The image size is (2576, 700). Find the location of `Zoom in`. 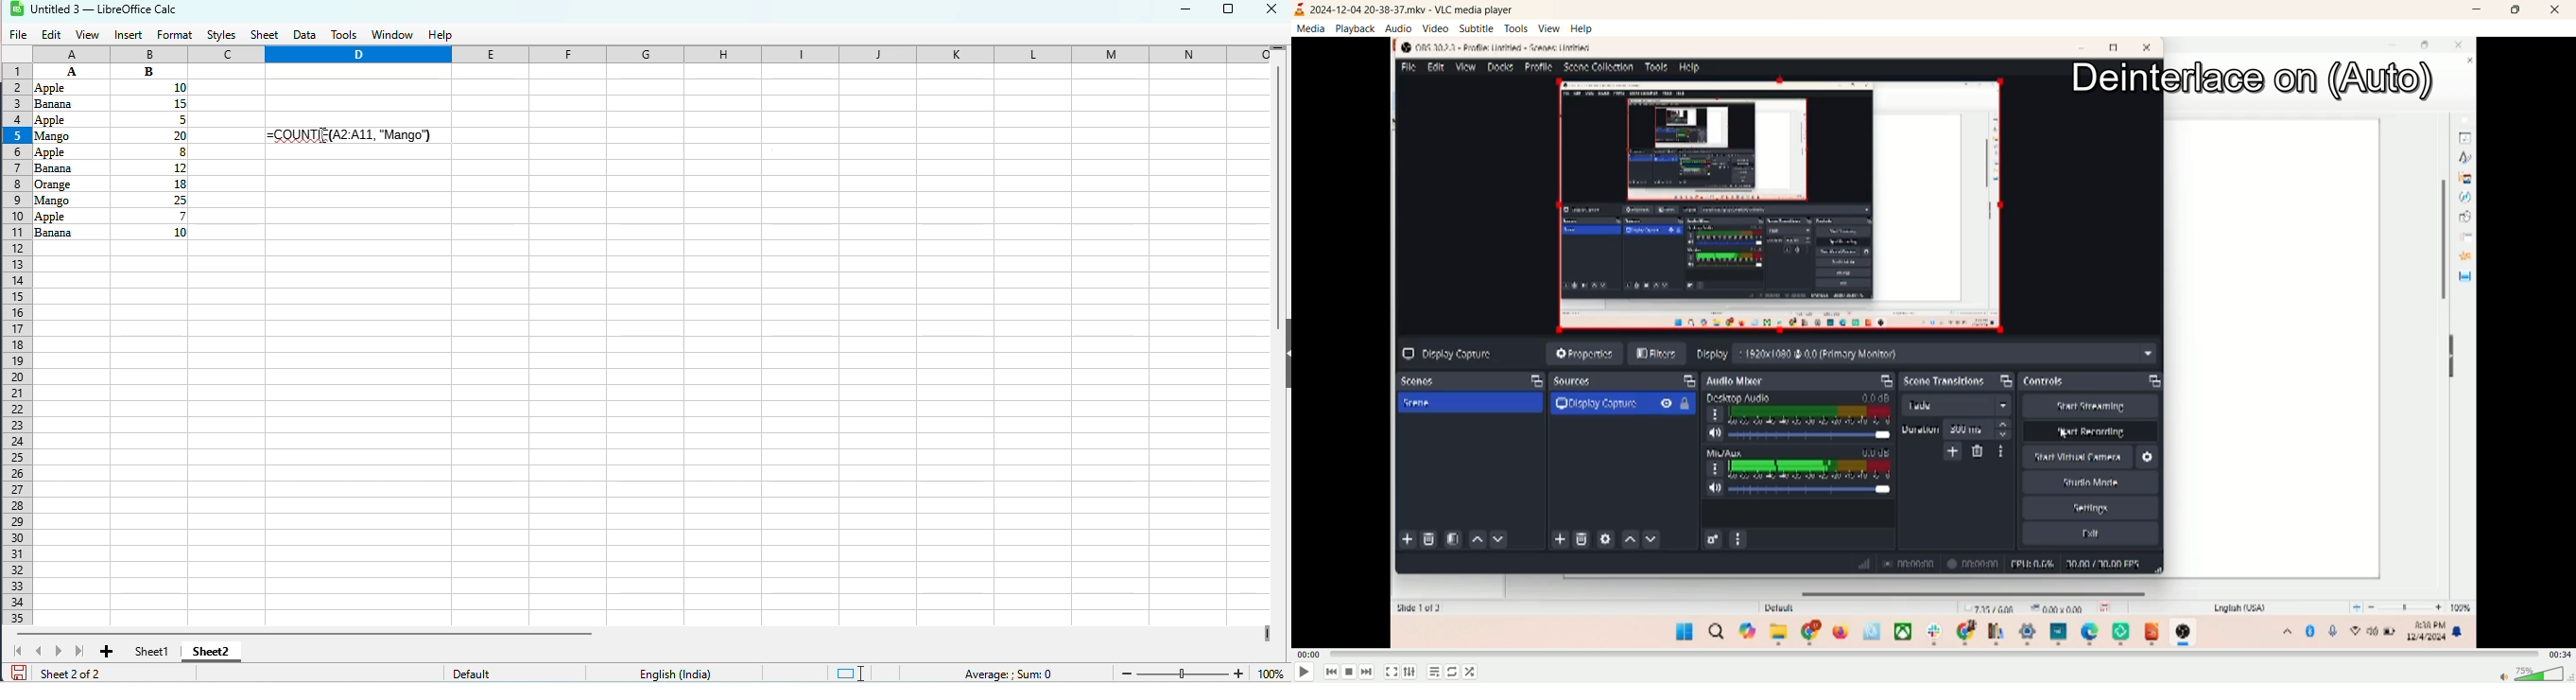

Zoom in is located at coordinates (1237, 672).